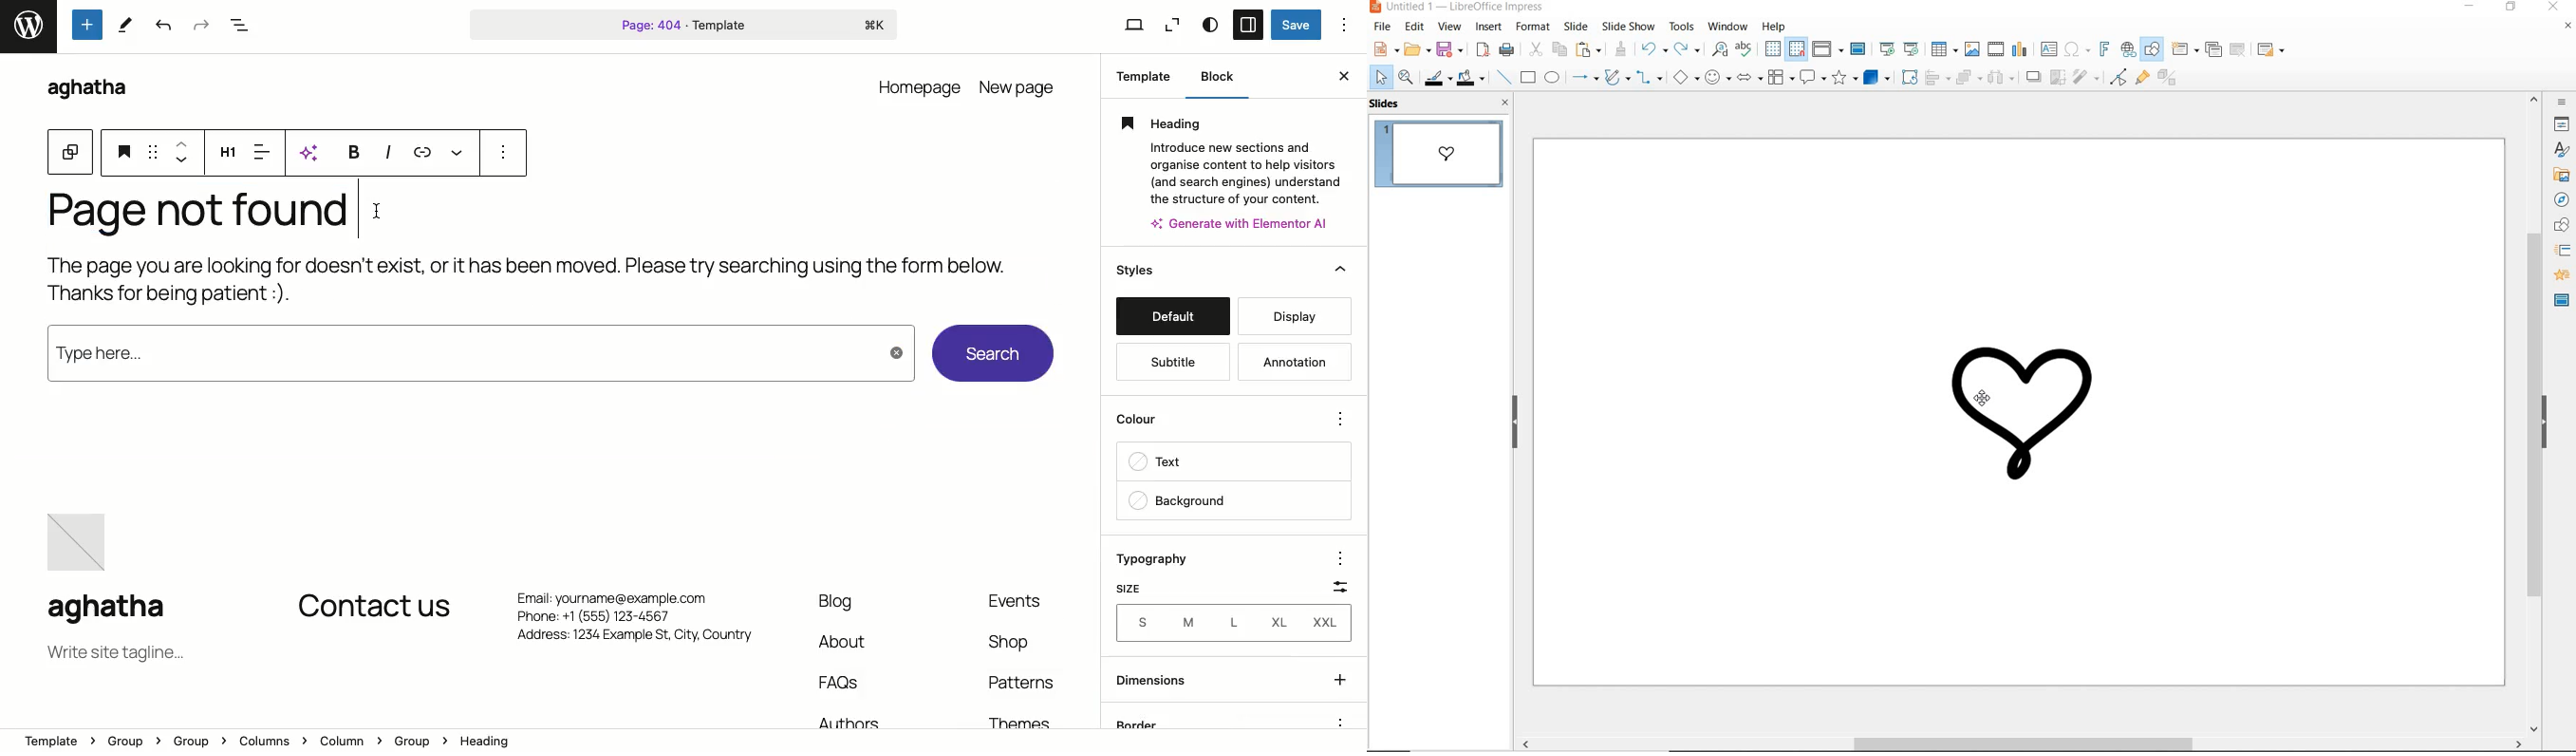 Image resolution: width=2576 pixels, height=756 pixels. I want to click on find and replace, so click(1720, 50).